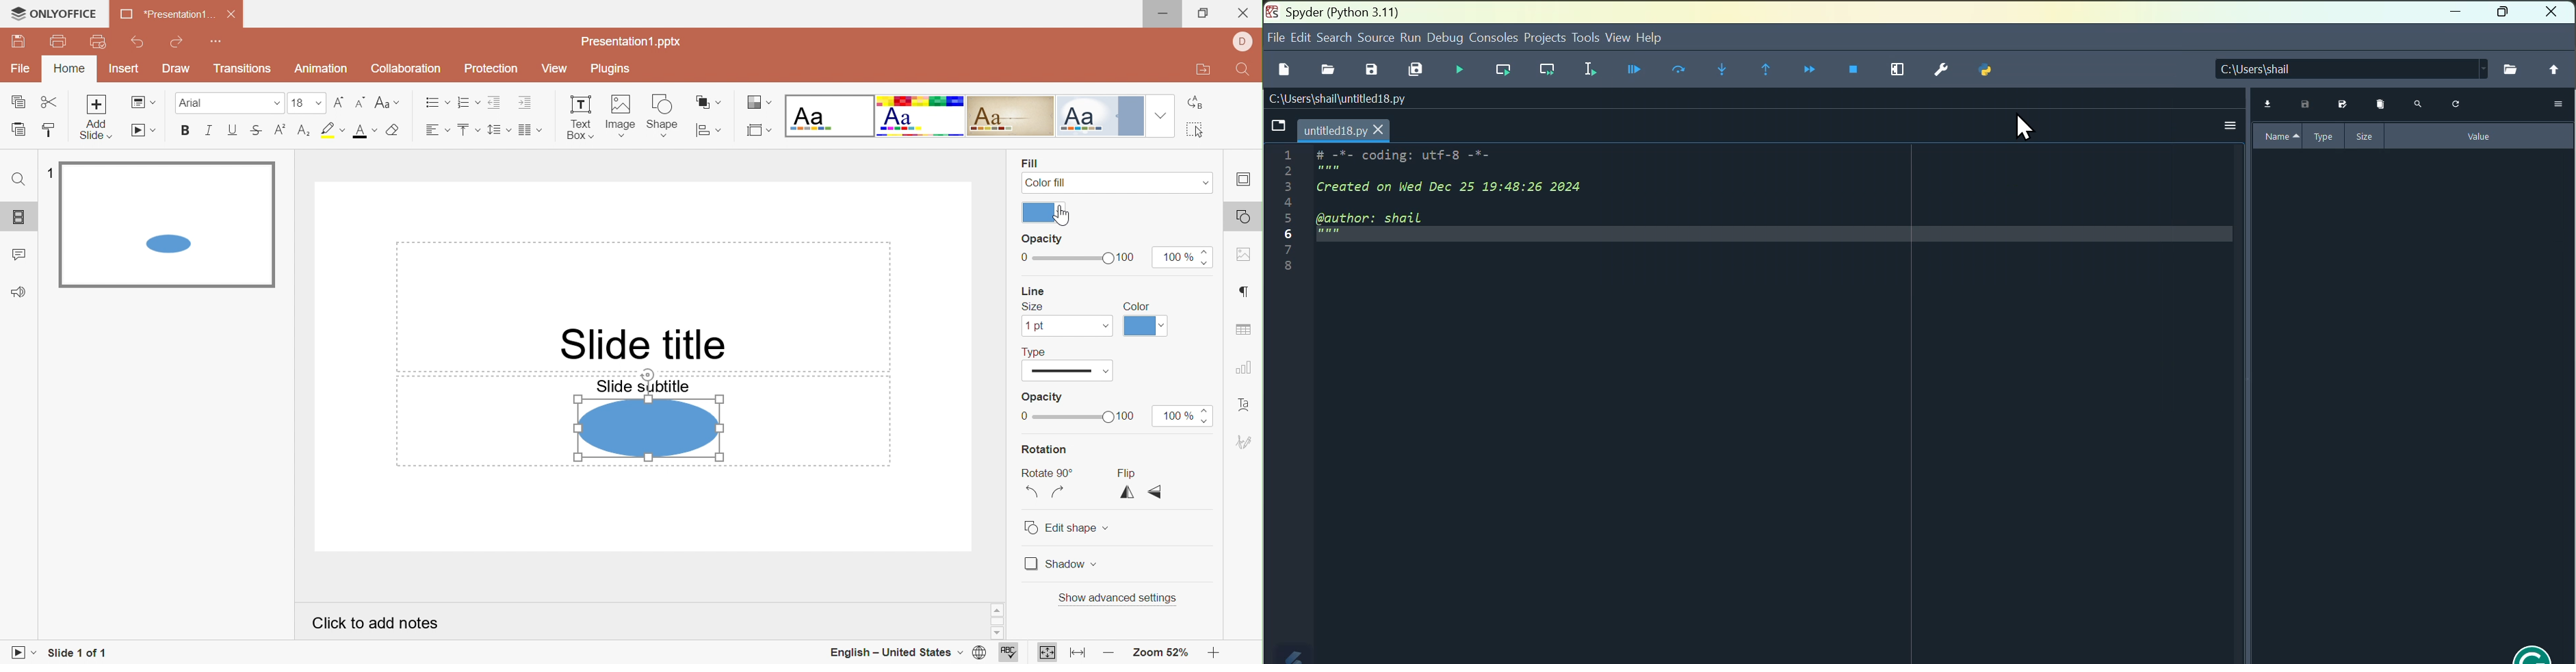 This screenshot has width=2576, height=672. Describe the element at coordinates (1326, 68) in the screenshot. I see `Open file` at that location.